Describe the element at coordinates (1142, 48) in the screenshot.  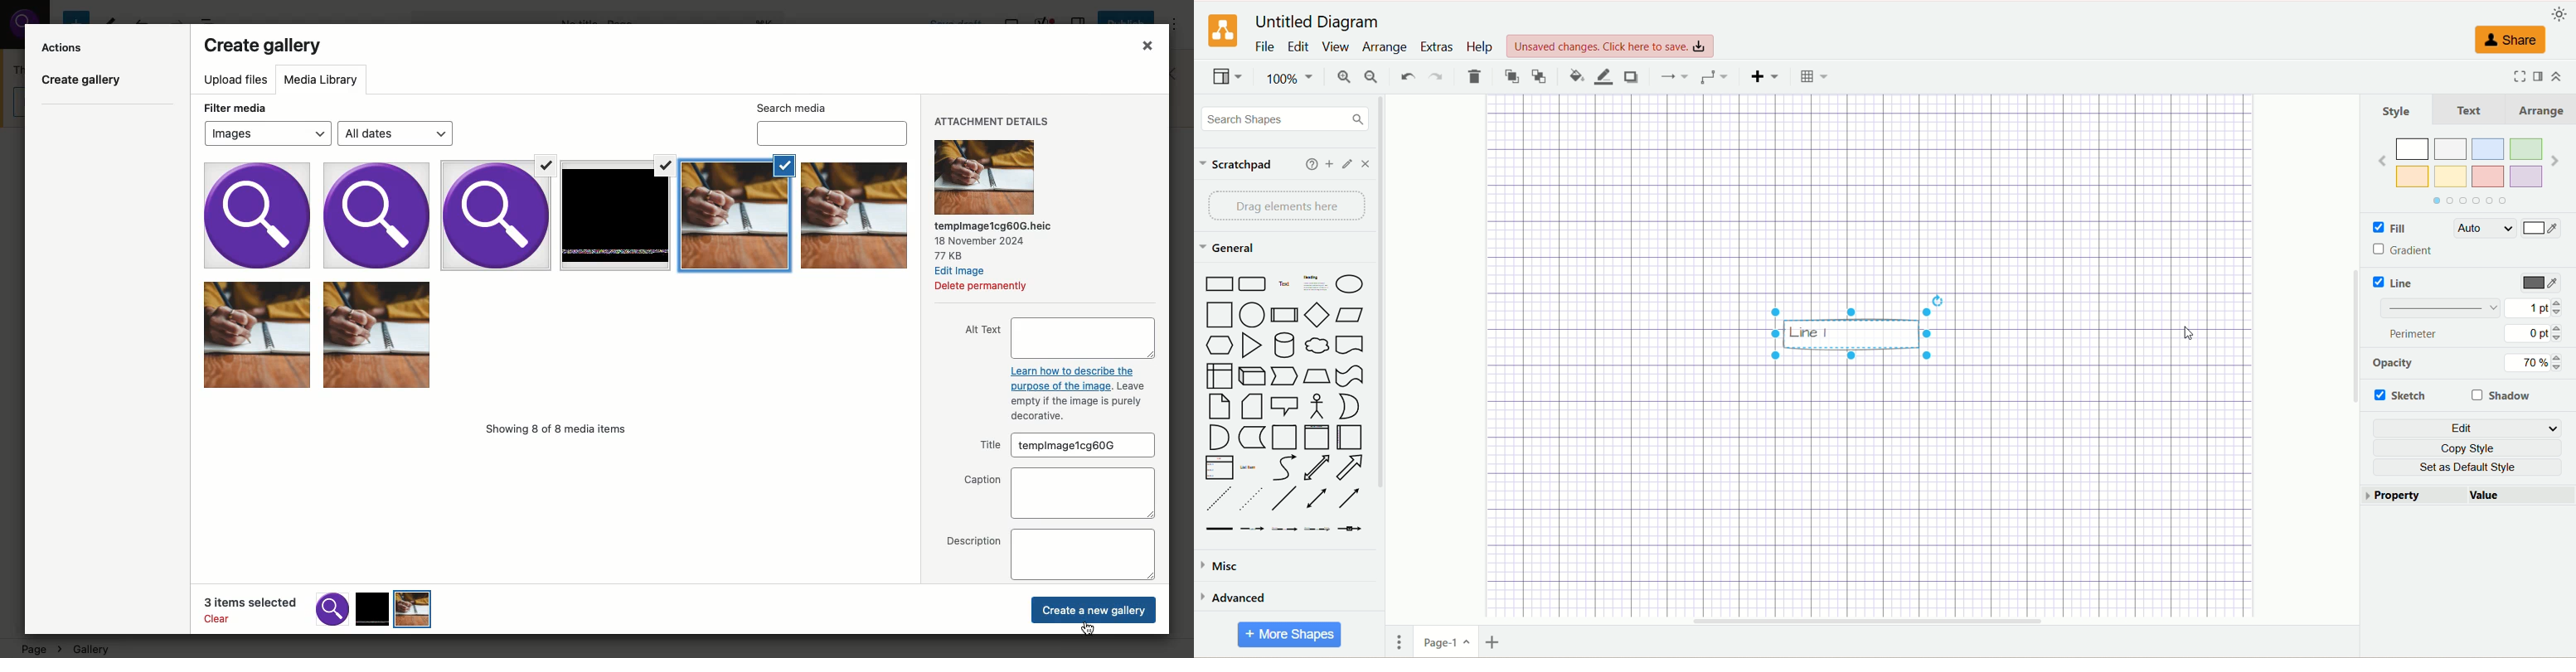
I see `Close` at that location.